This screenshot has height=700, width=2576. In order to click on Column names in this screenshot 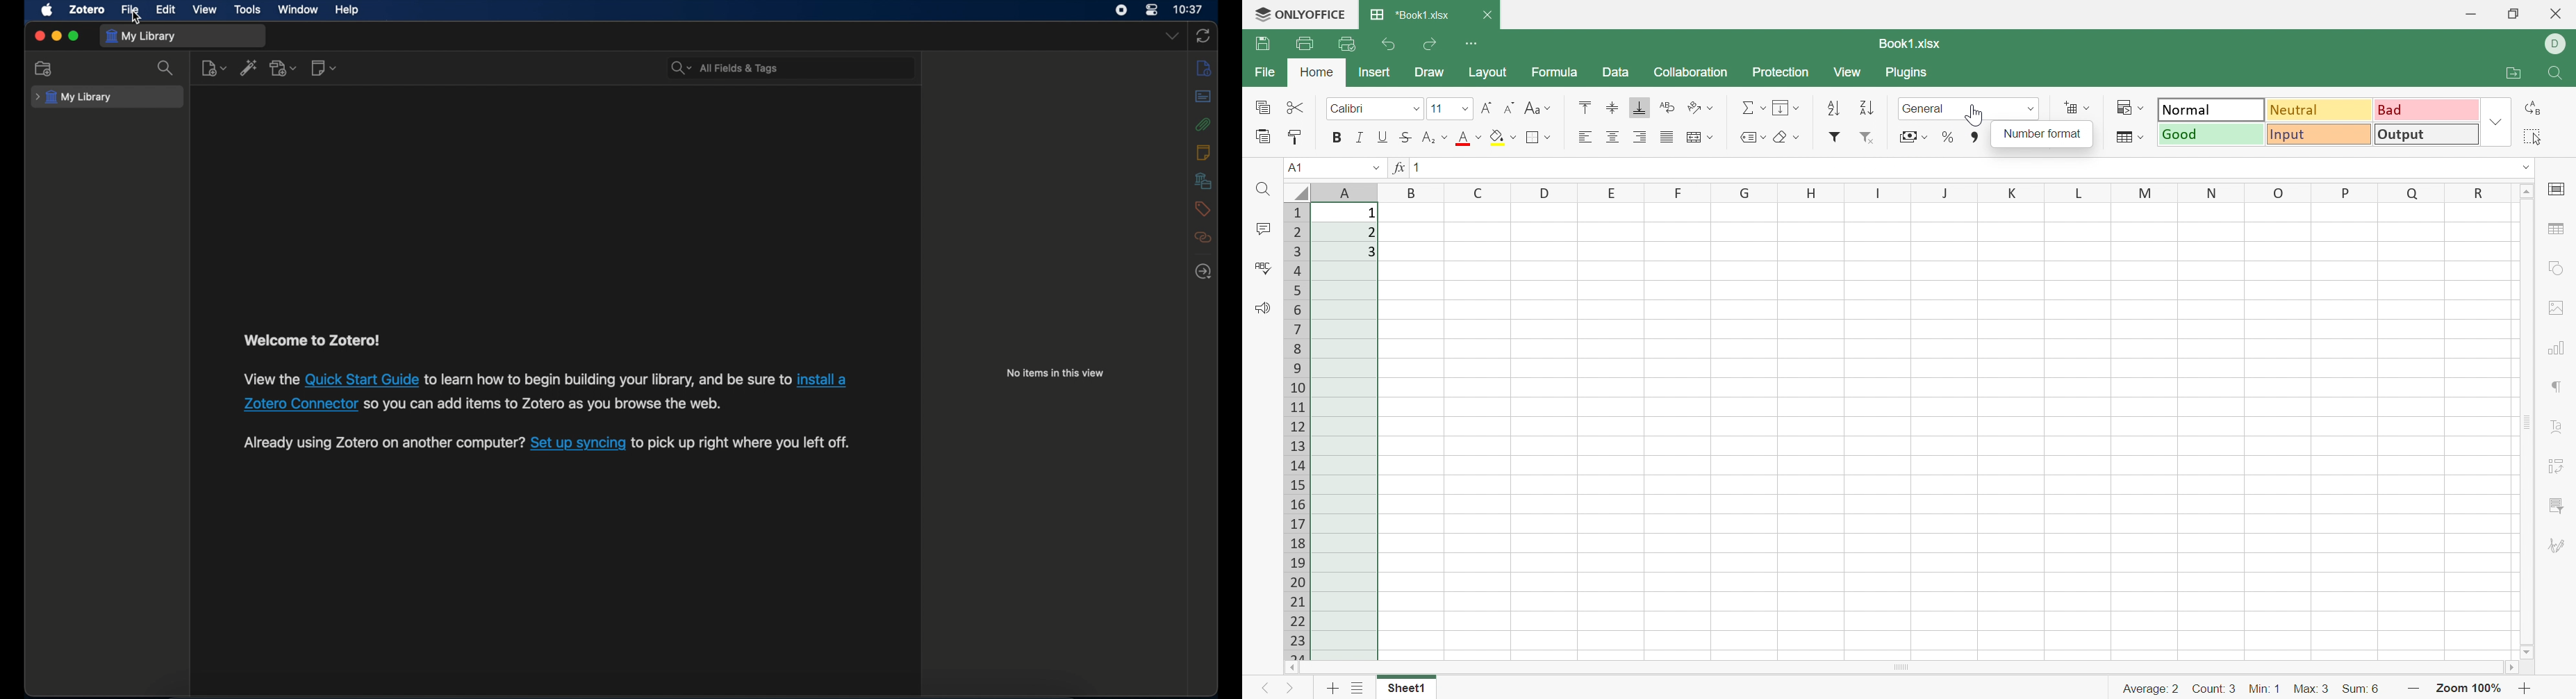, I will do `click(1924, 192)`.